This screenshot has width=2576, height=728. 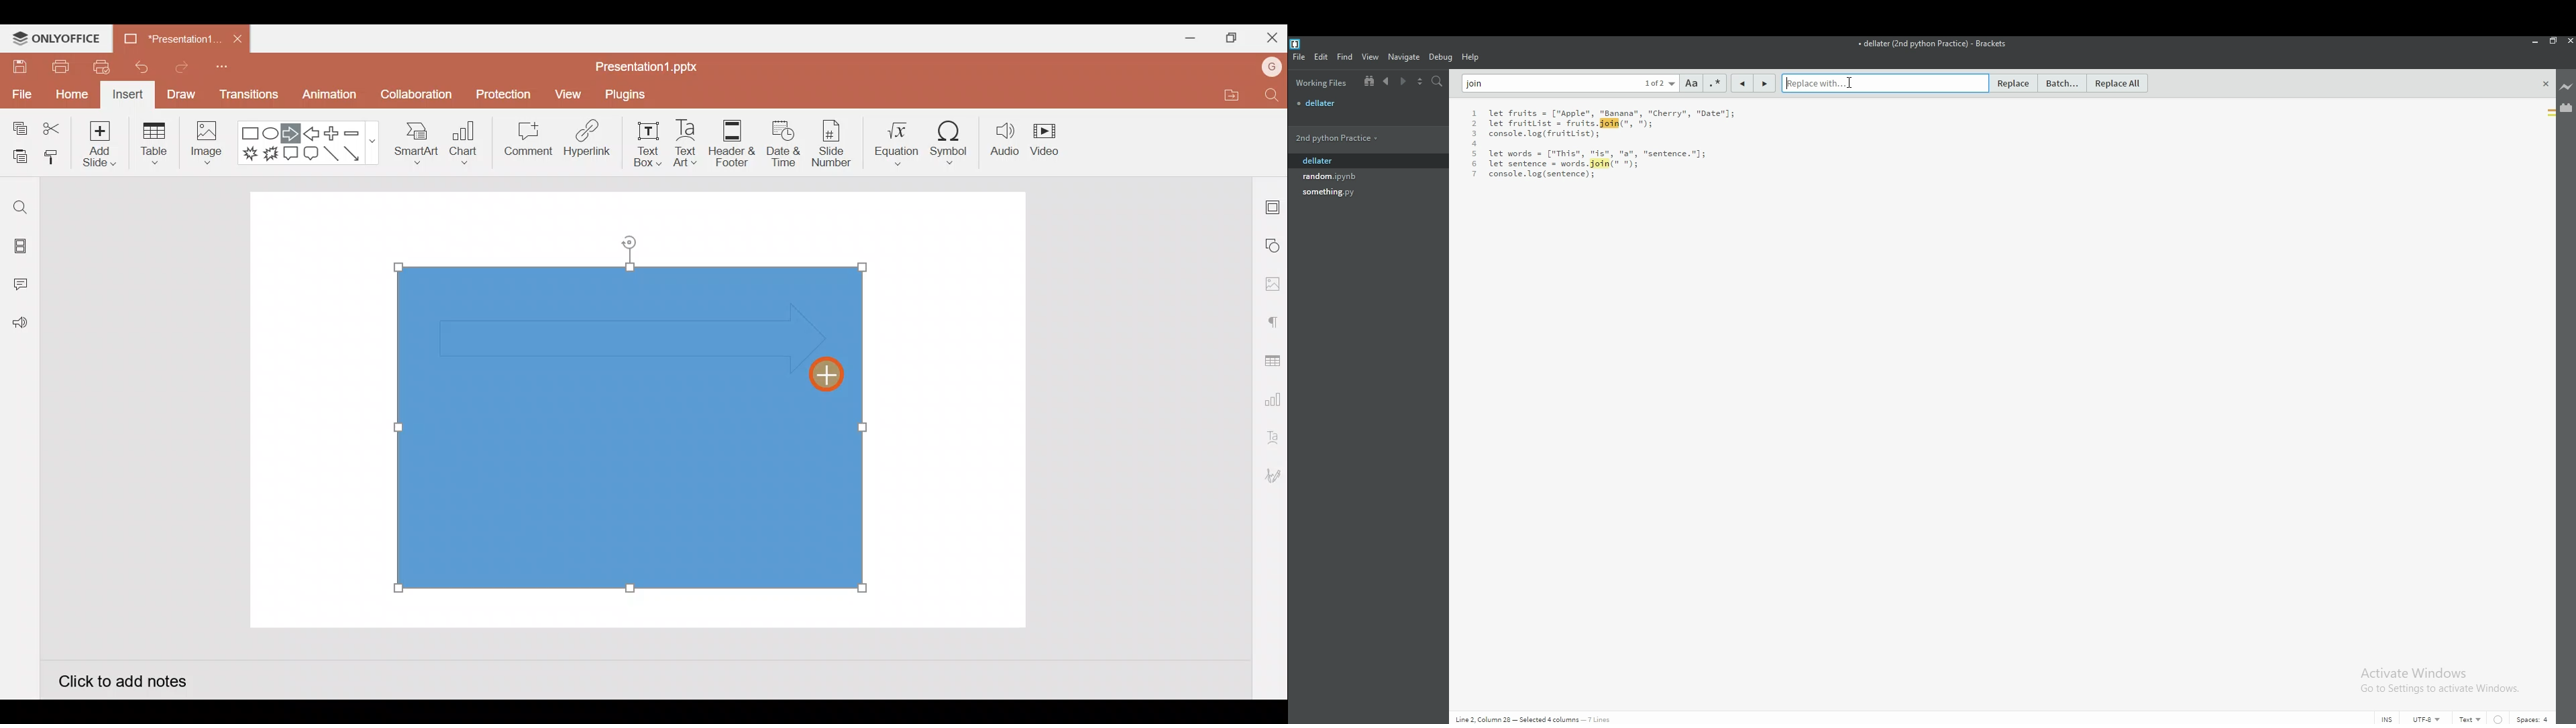 What do you see at coordinates (1421, 80) in the screenshot?
I see `split view` at bounding box center [1421, 80].